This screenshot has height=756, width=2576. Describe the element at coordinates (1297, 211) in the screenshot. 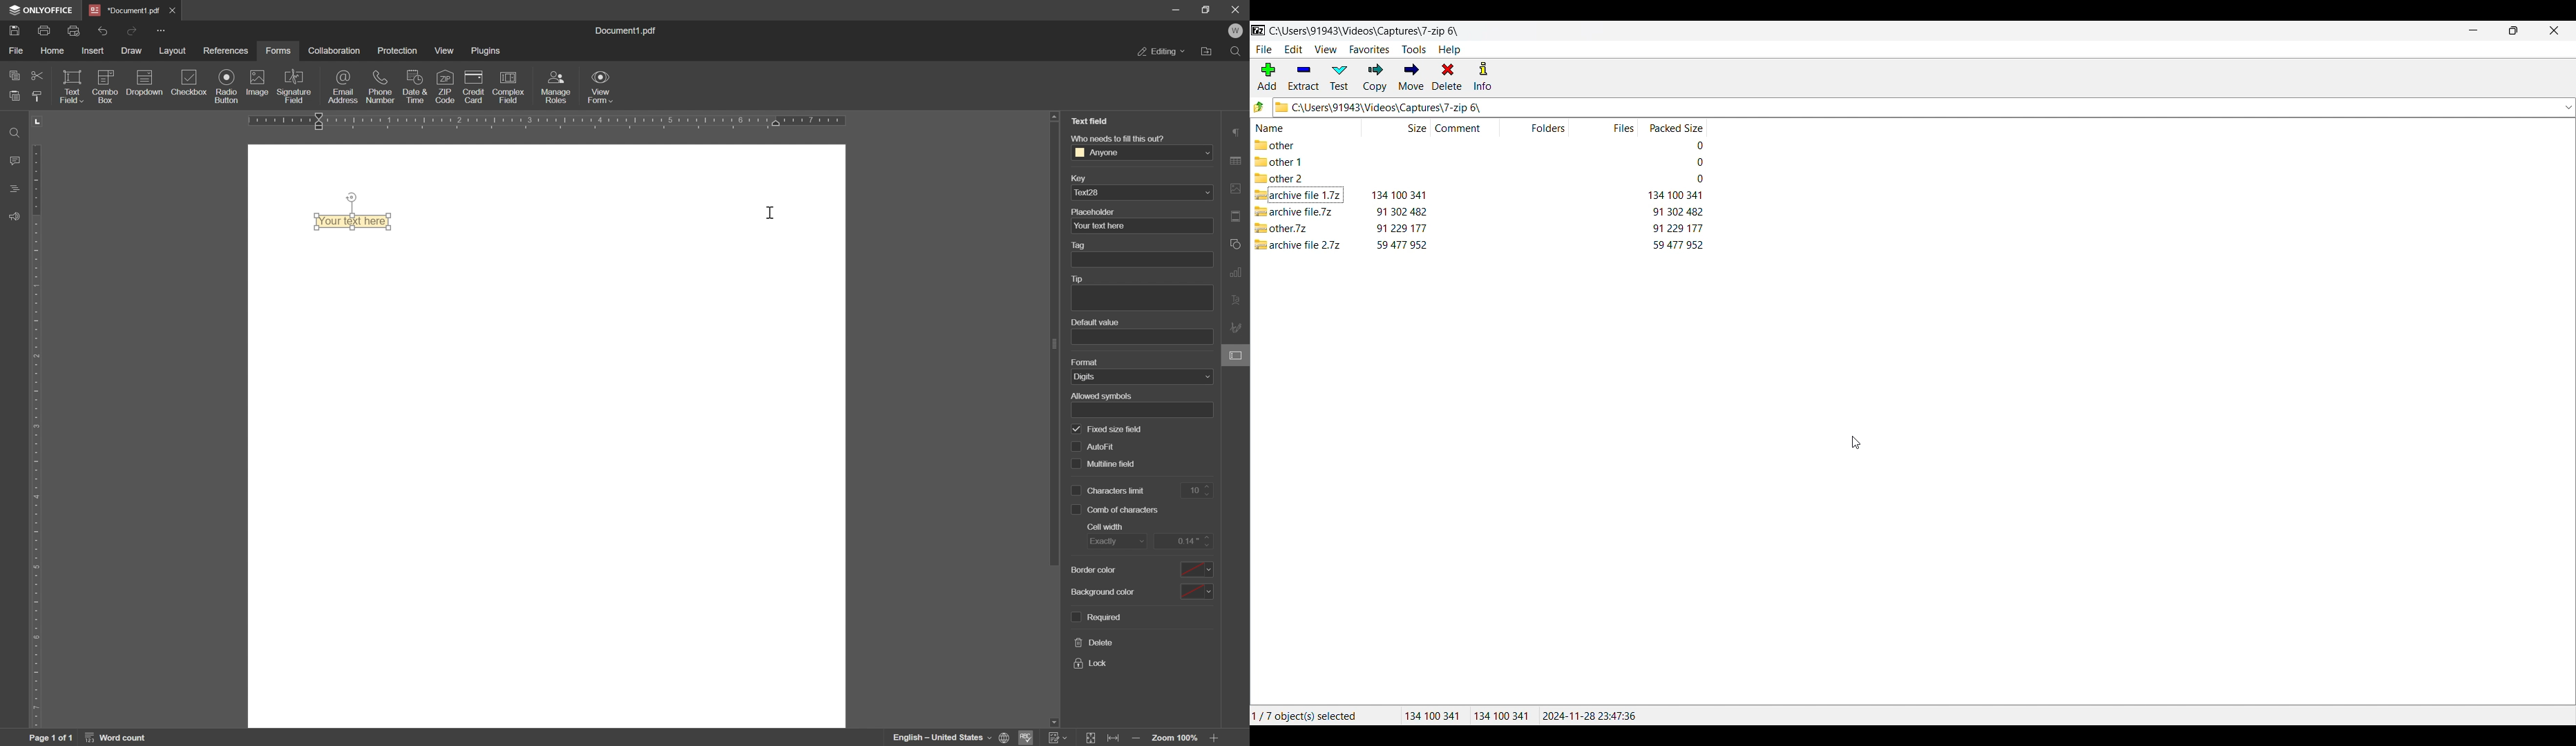

I see `archive file.7z` at that location.